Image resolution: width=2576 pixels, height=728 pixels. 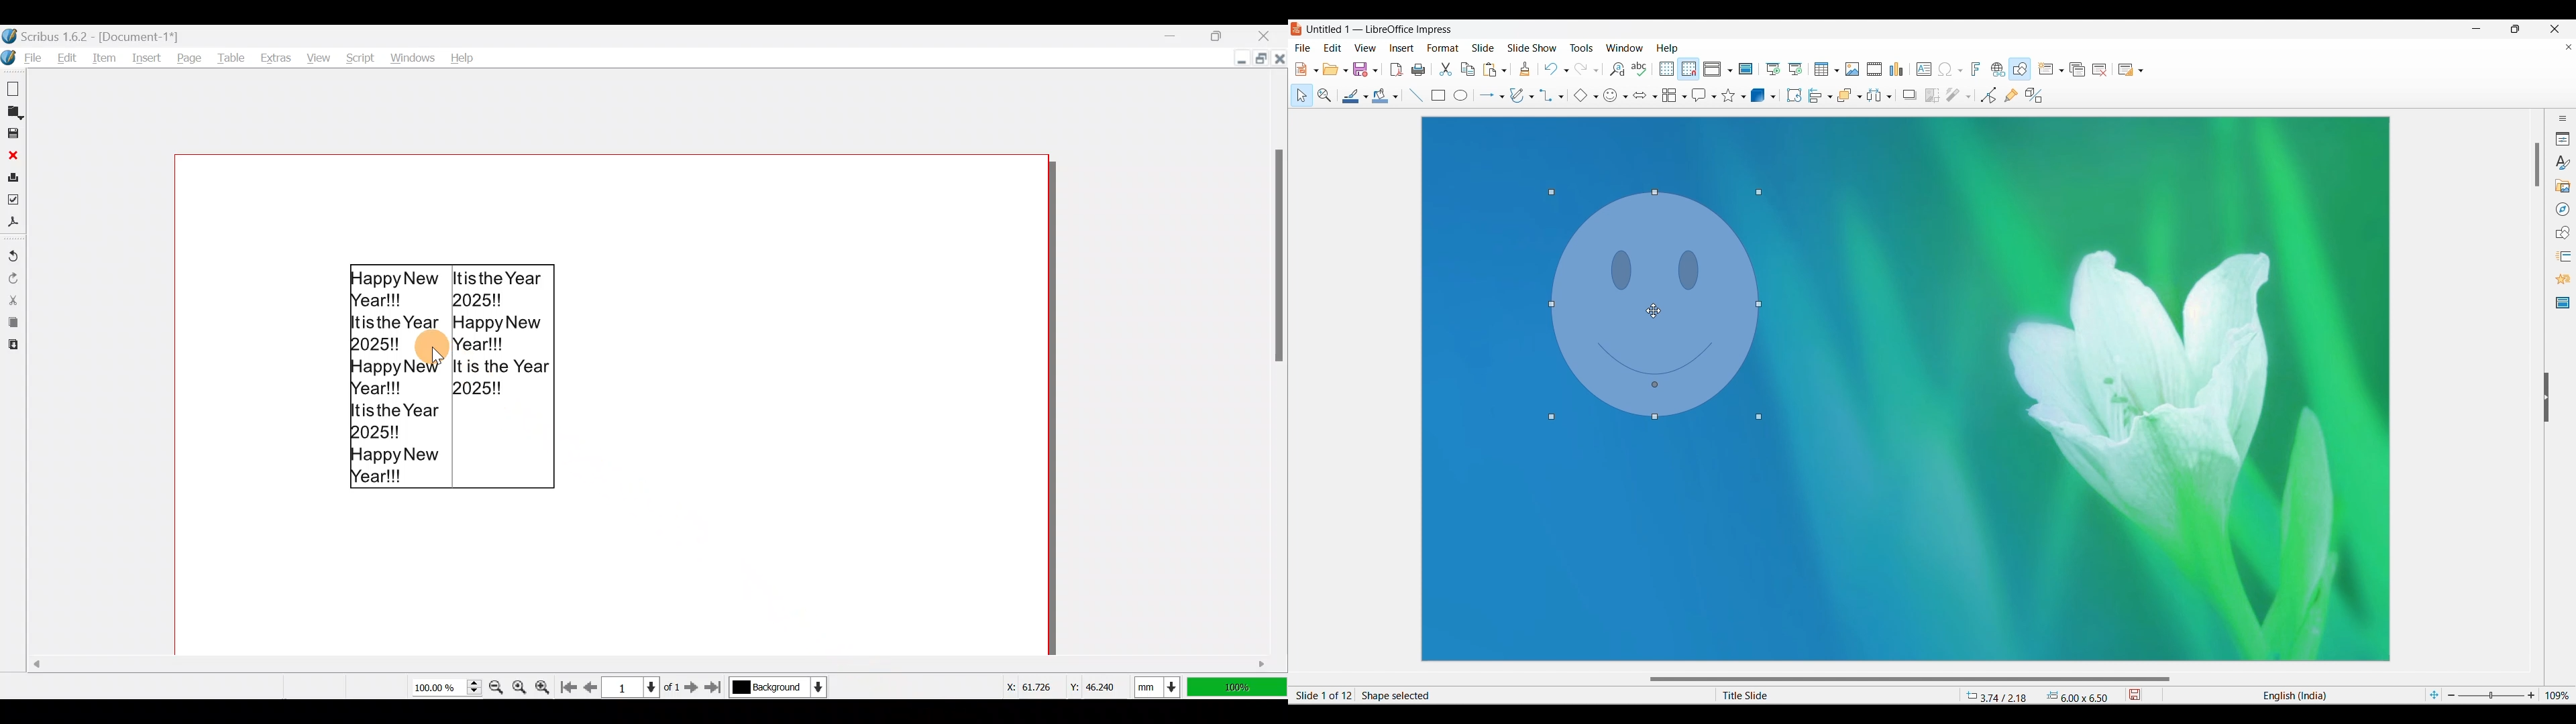 I want to click on Symbol options, so click(x=1625, y=97).